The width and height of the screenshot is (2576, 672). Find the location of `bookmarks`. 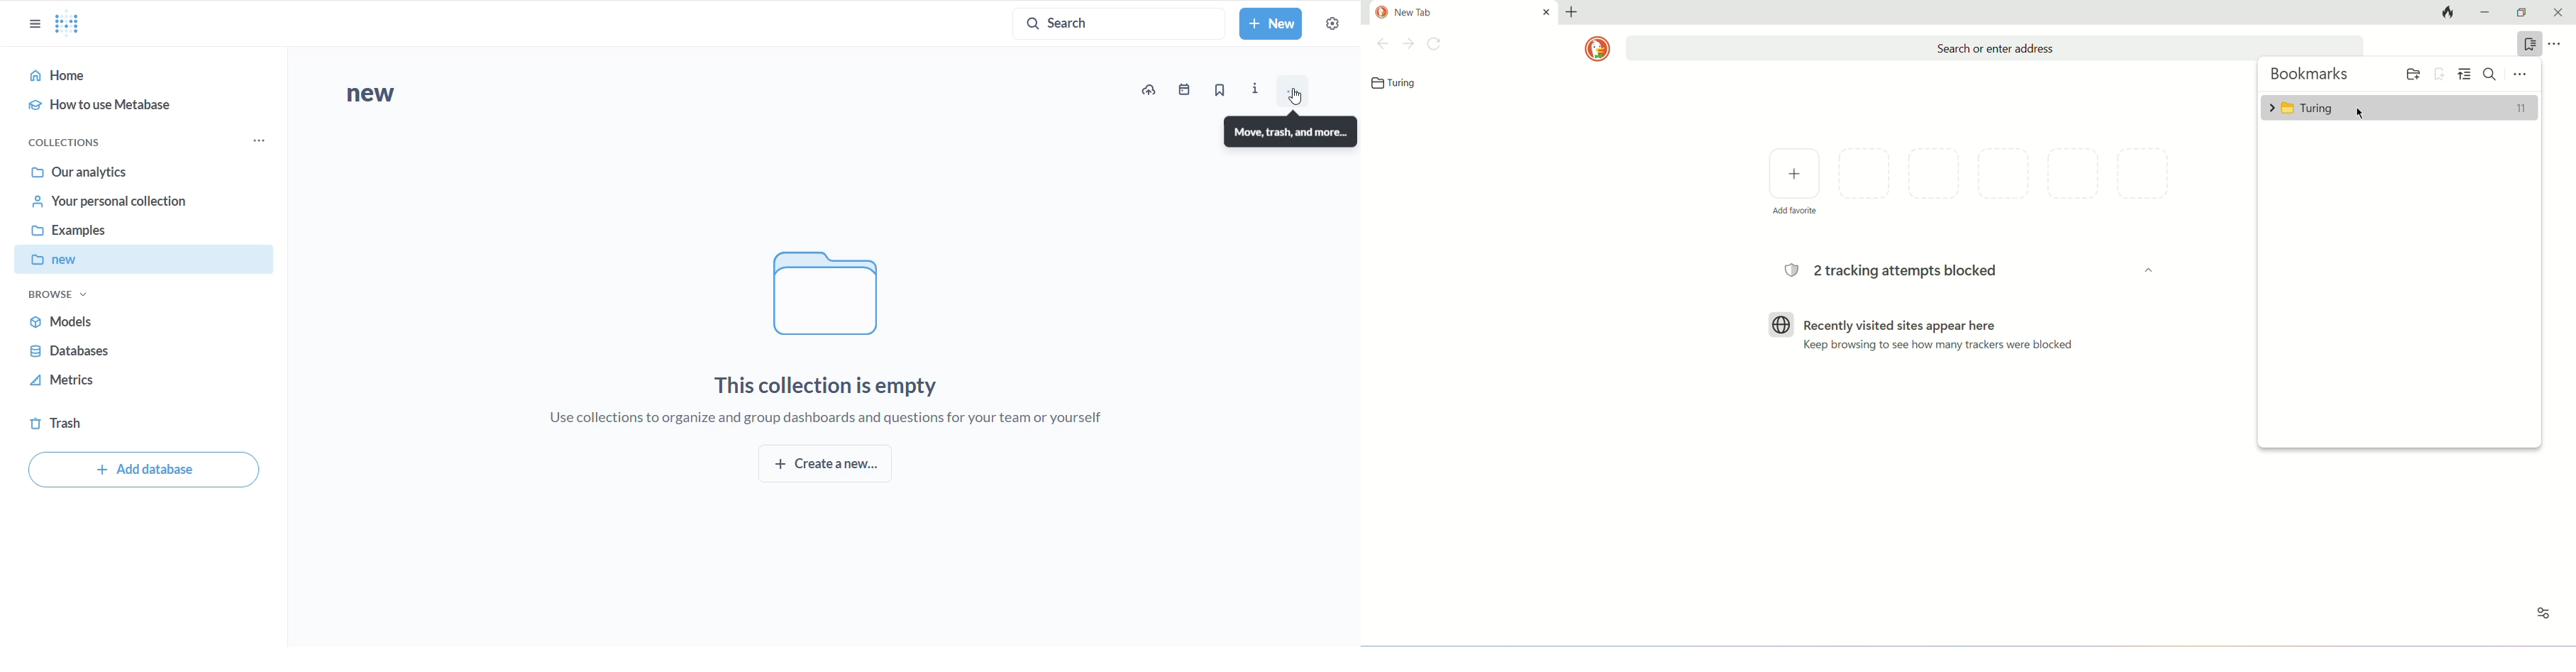

bookmarks is located at coordinates (2526, 44).